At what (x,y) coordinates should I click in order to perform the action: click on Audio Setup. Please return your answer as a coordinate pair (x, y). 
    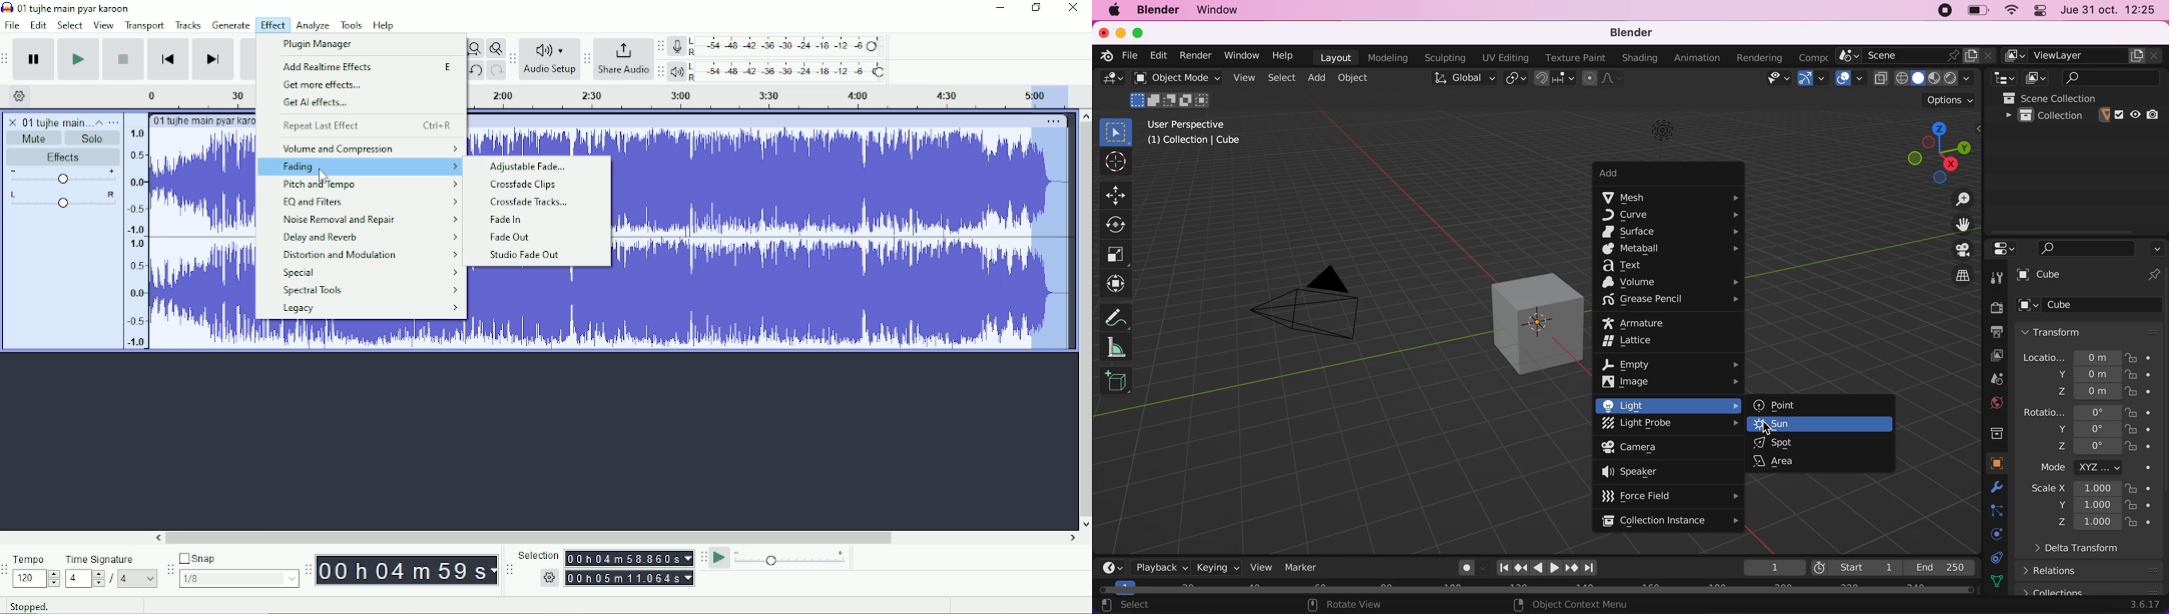
    Looking at the image, I should click on (550, 59).